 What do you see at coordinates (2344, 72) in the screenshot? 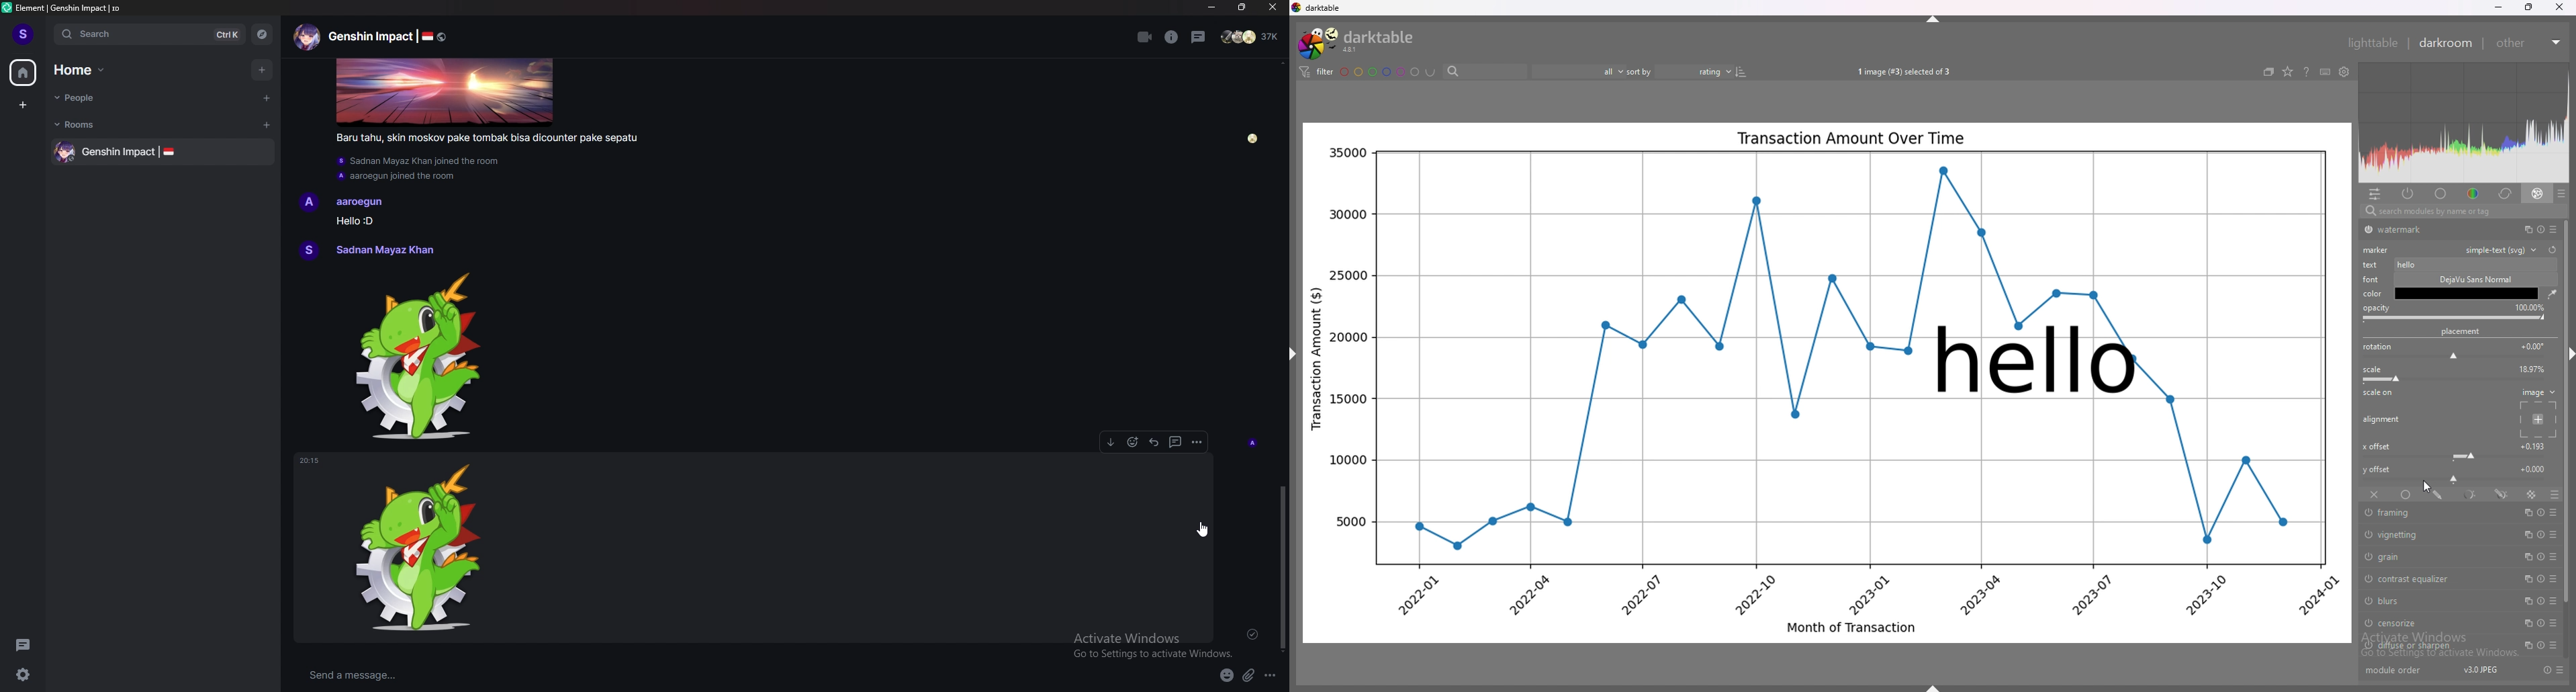
I see `show global preferences` at bounding box center [2344, 72].